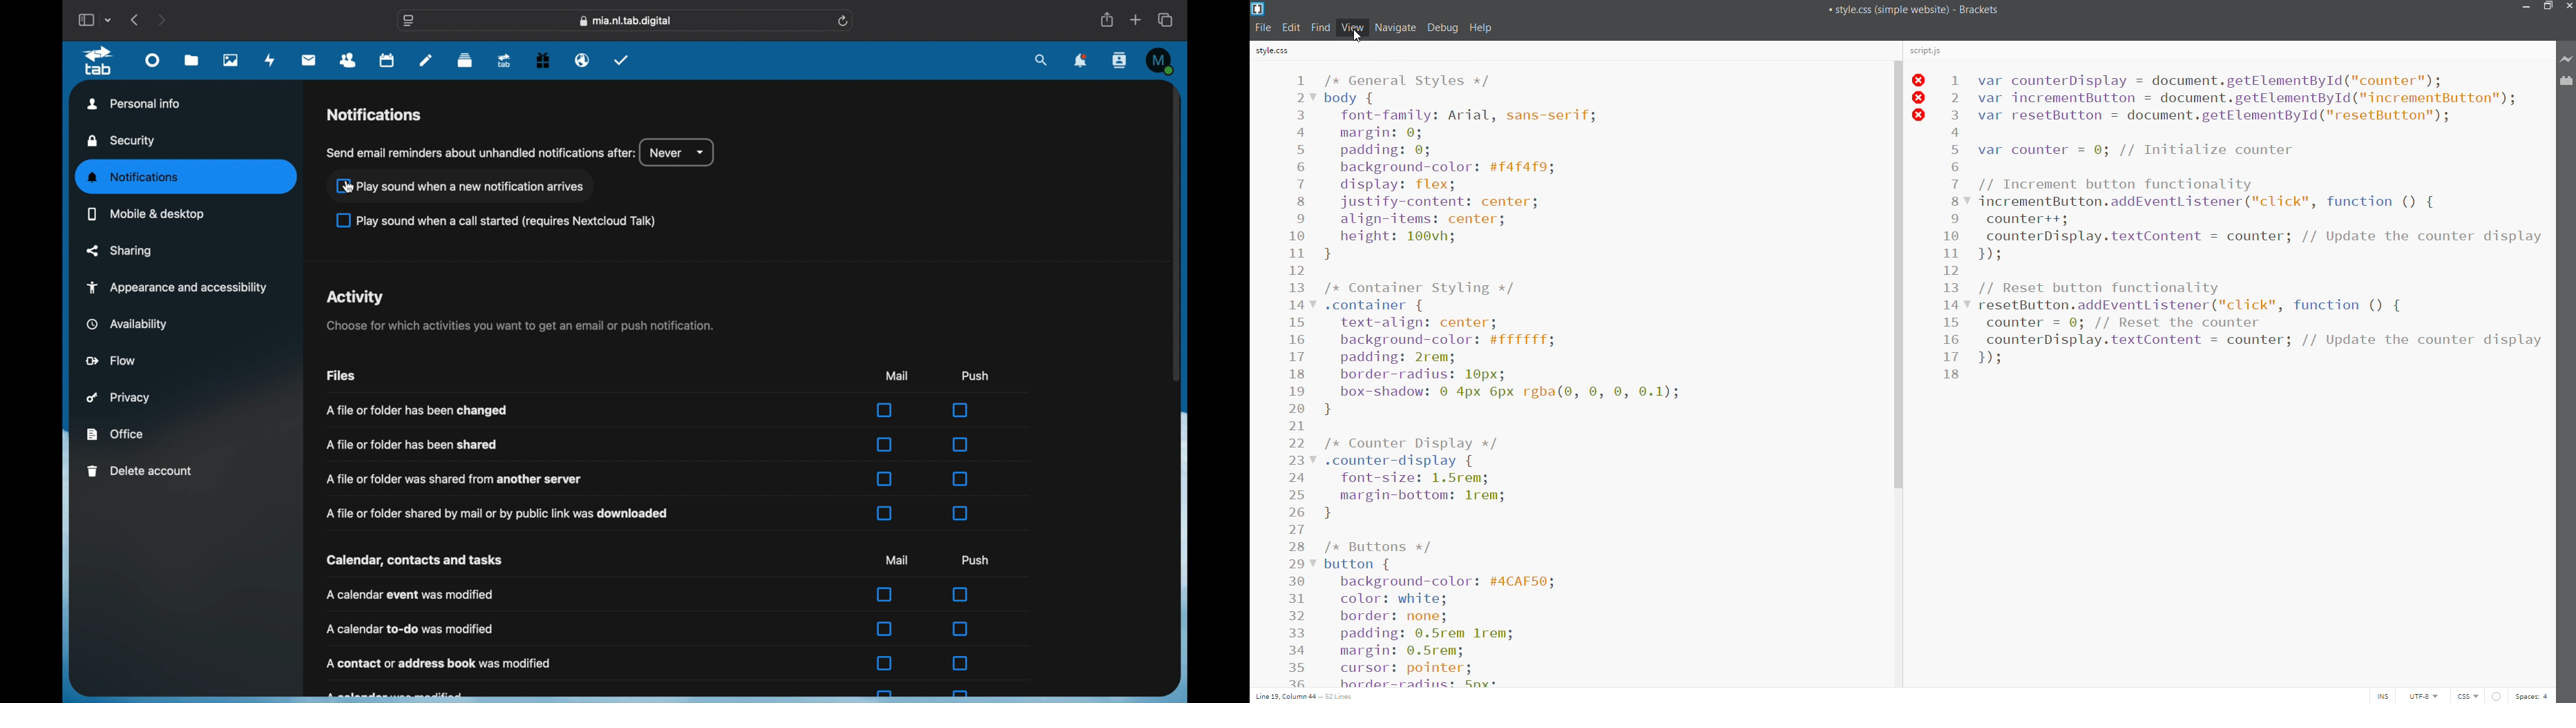  Describe the element at coordinates (375, 115) in the screenshot. I see `notifications` at that location.